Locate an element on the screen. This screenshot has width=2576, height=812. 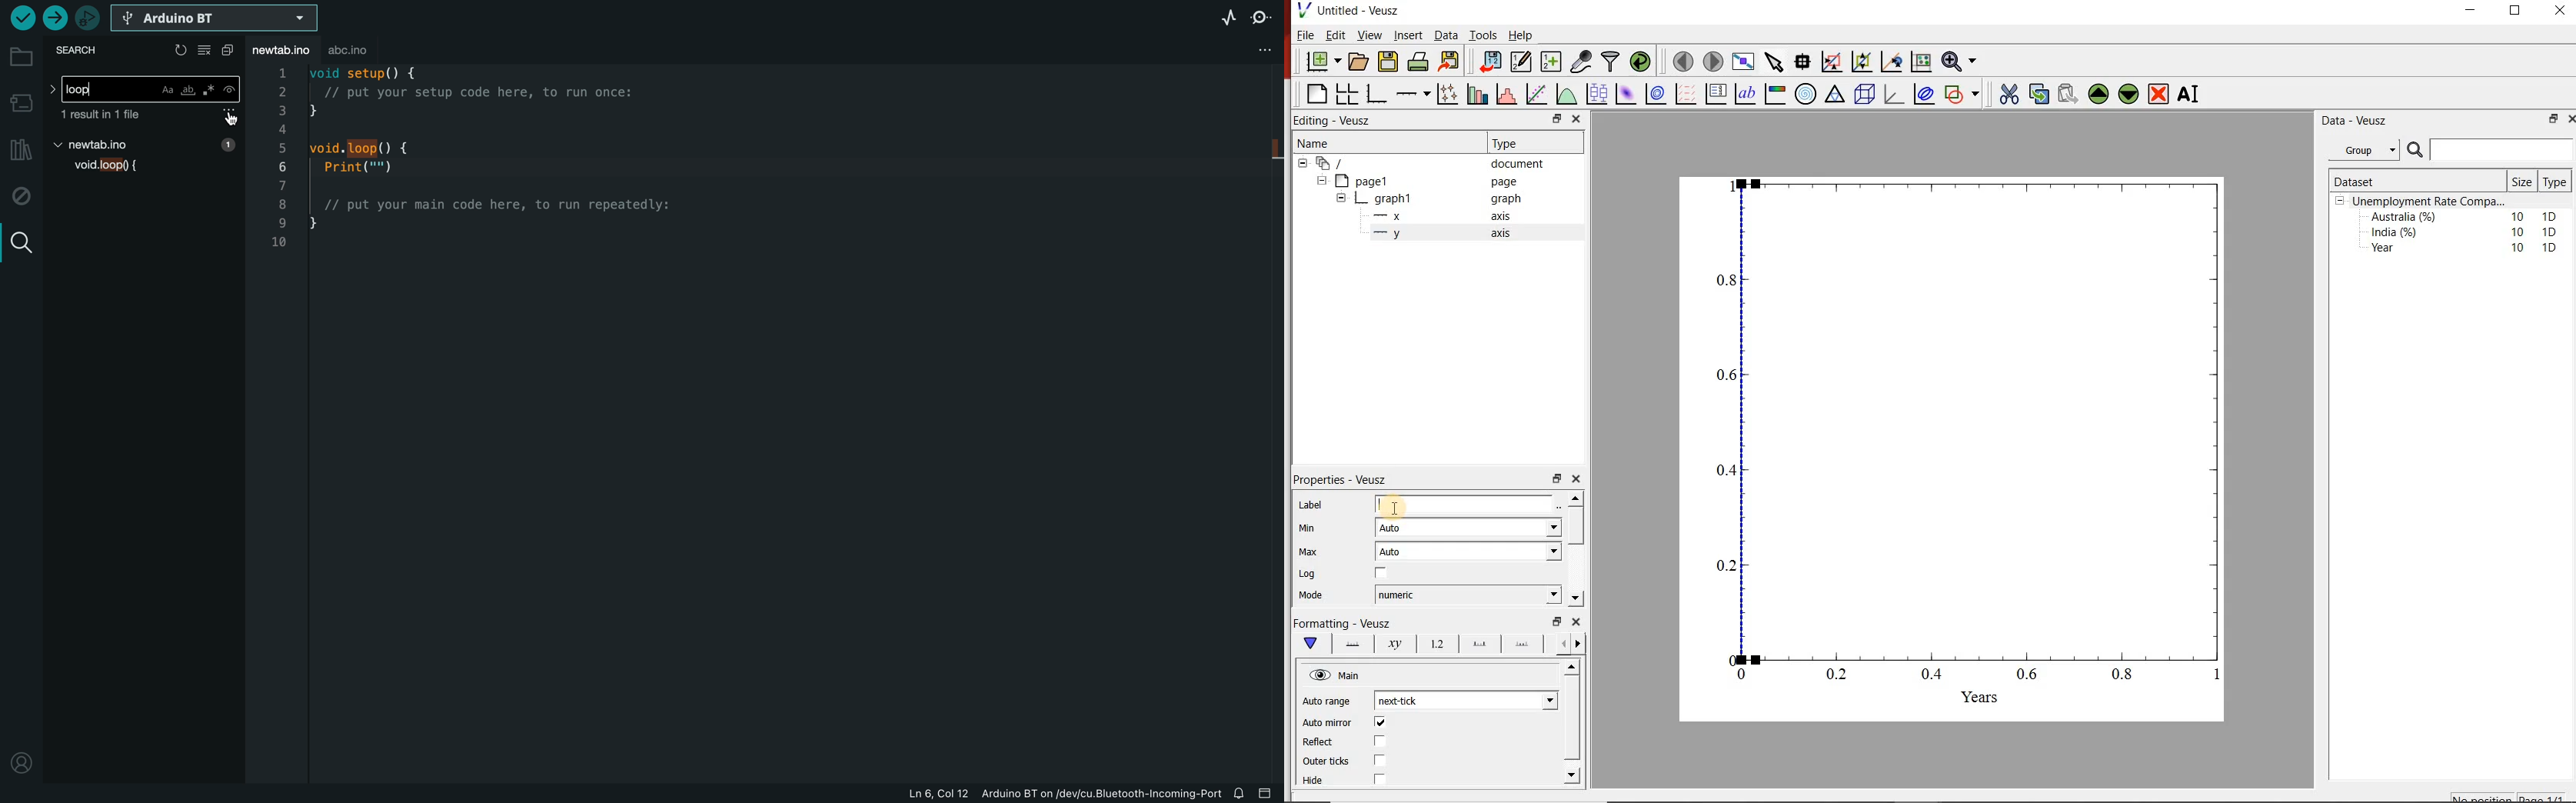
move up is located at coordinates (1573, 667).